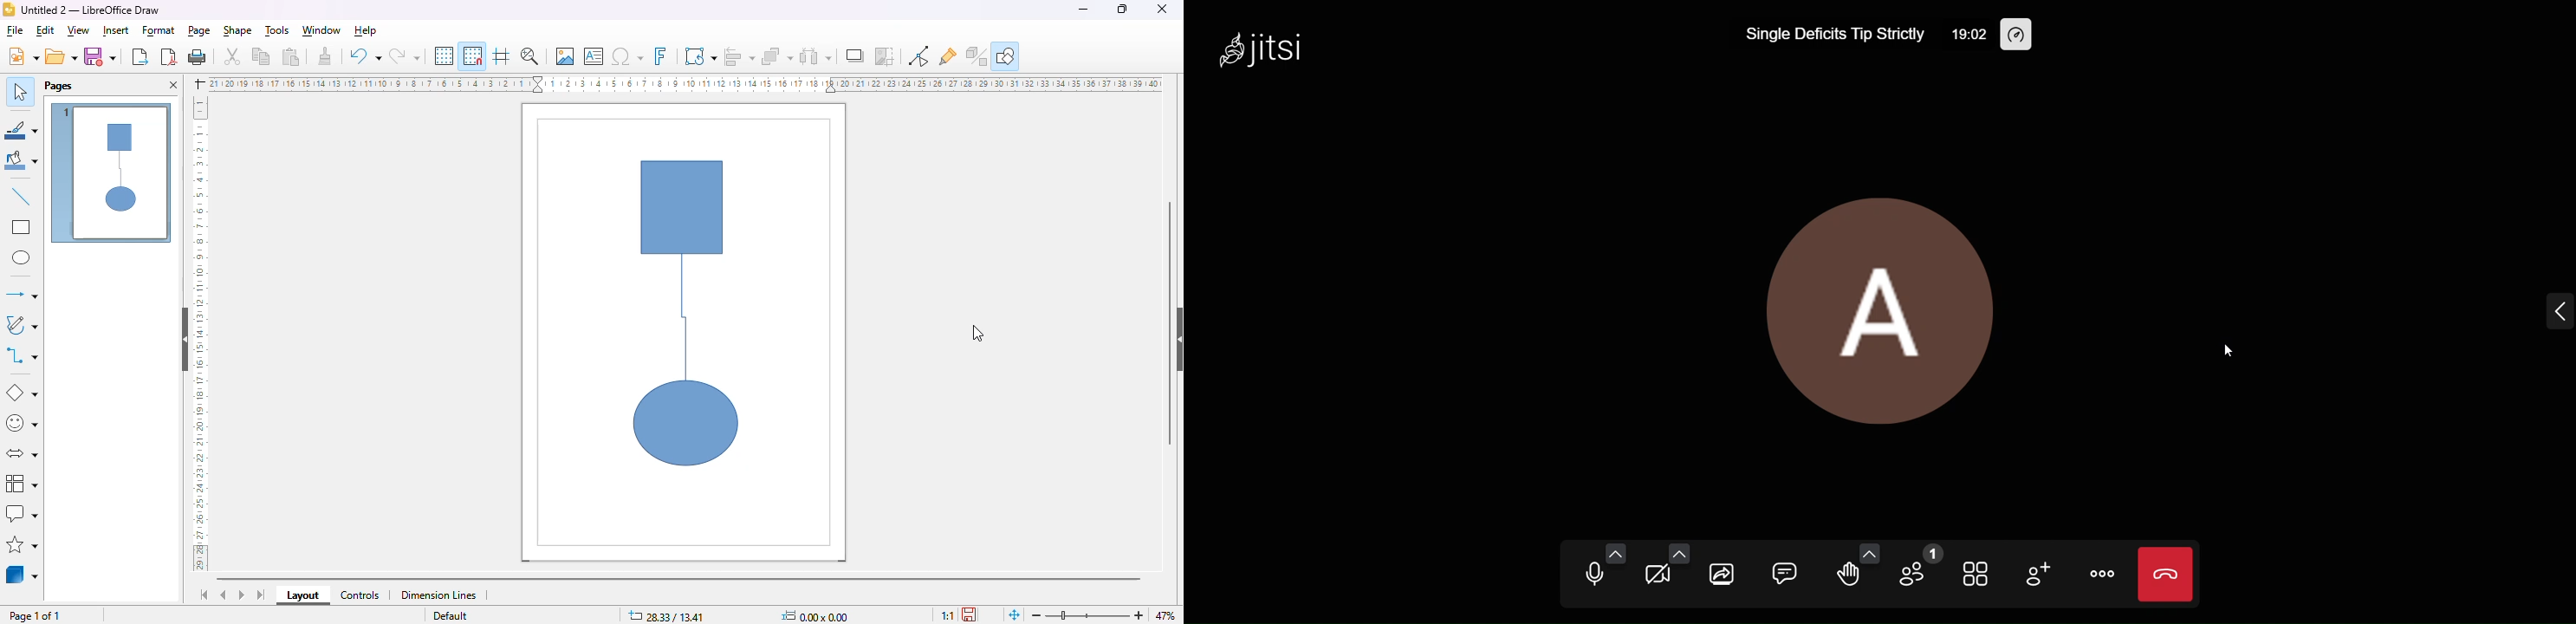  What do you see at coordinates (1171, 323) in the screenshot?
I see `vertical scroll bar` at bounding box center [1171, 323].